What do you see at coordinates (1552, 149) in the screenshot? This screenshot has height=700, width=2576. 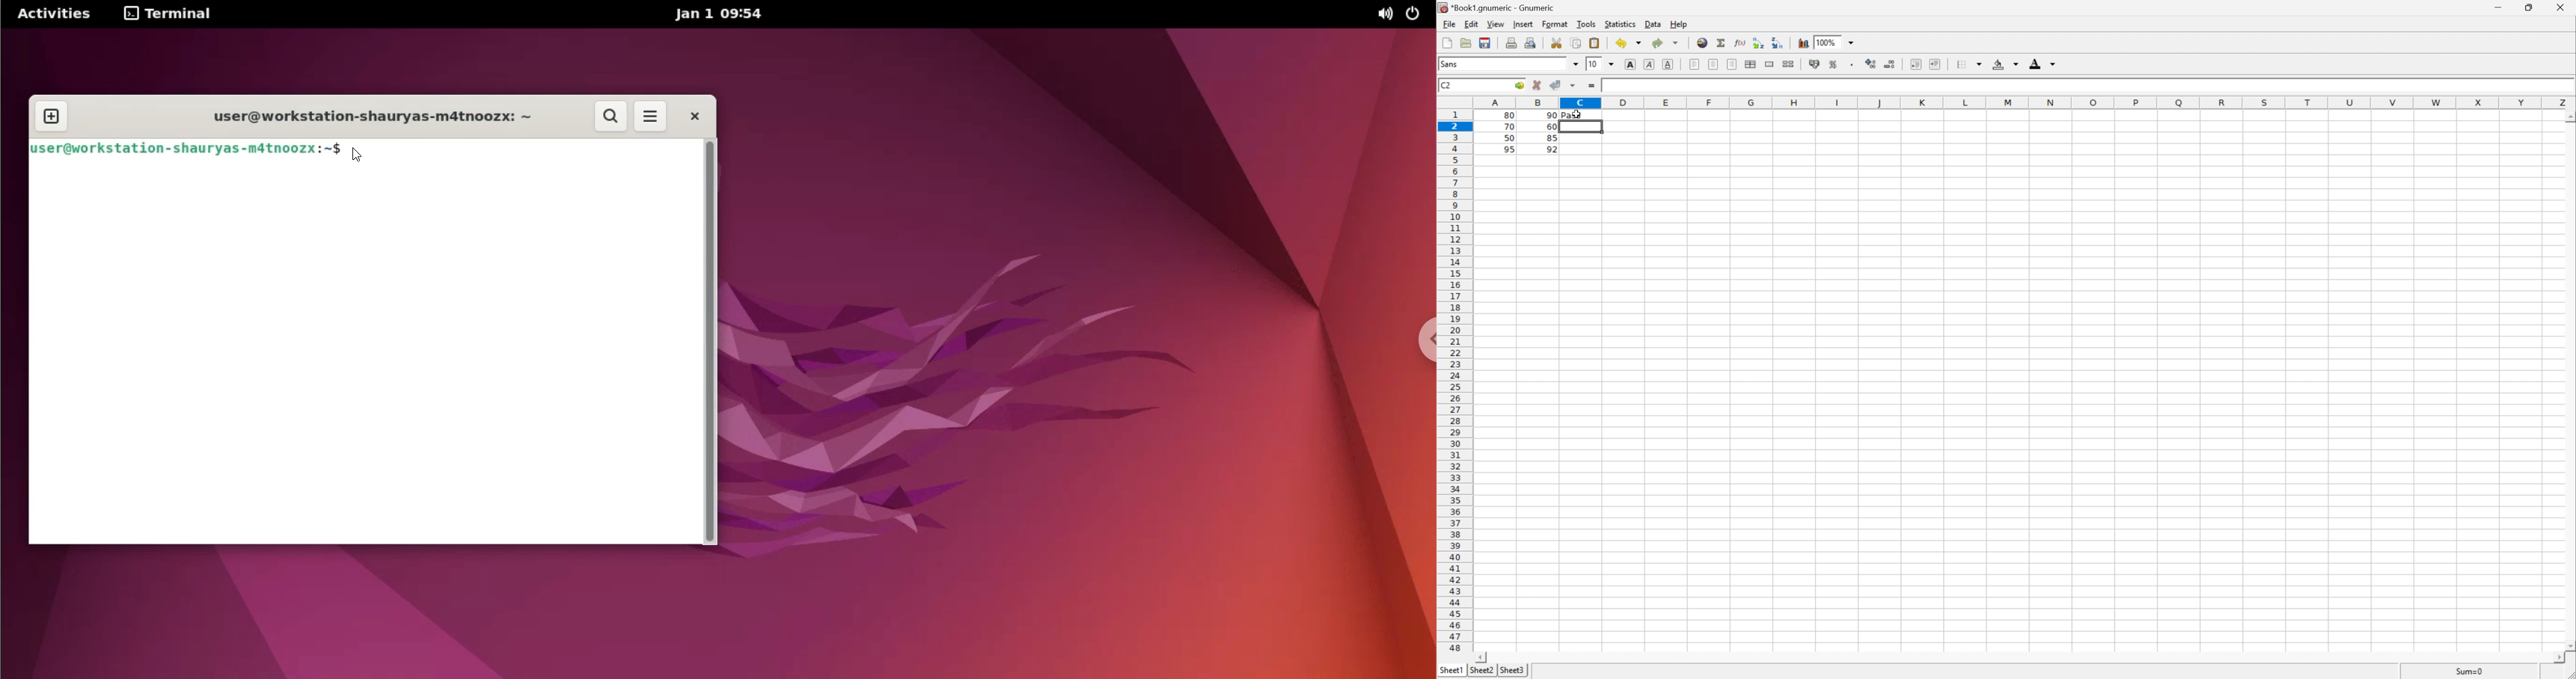 I see `92` at bounding box center [1552, 149].